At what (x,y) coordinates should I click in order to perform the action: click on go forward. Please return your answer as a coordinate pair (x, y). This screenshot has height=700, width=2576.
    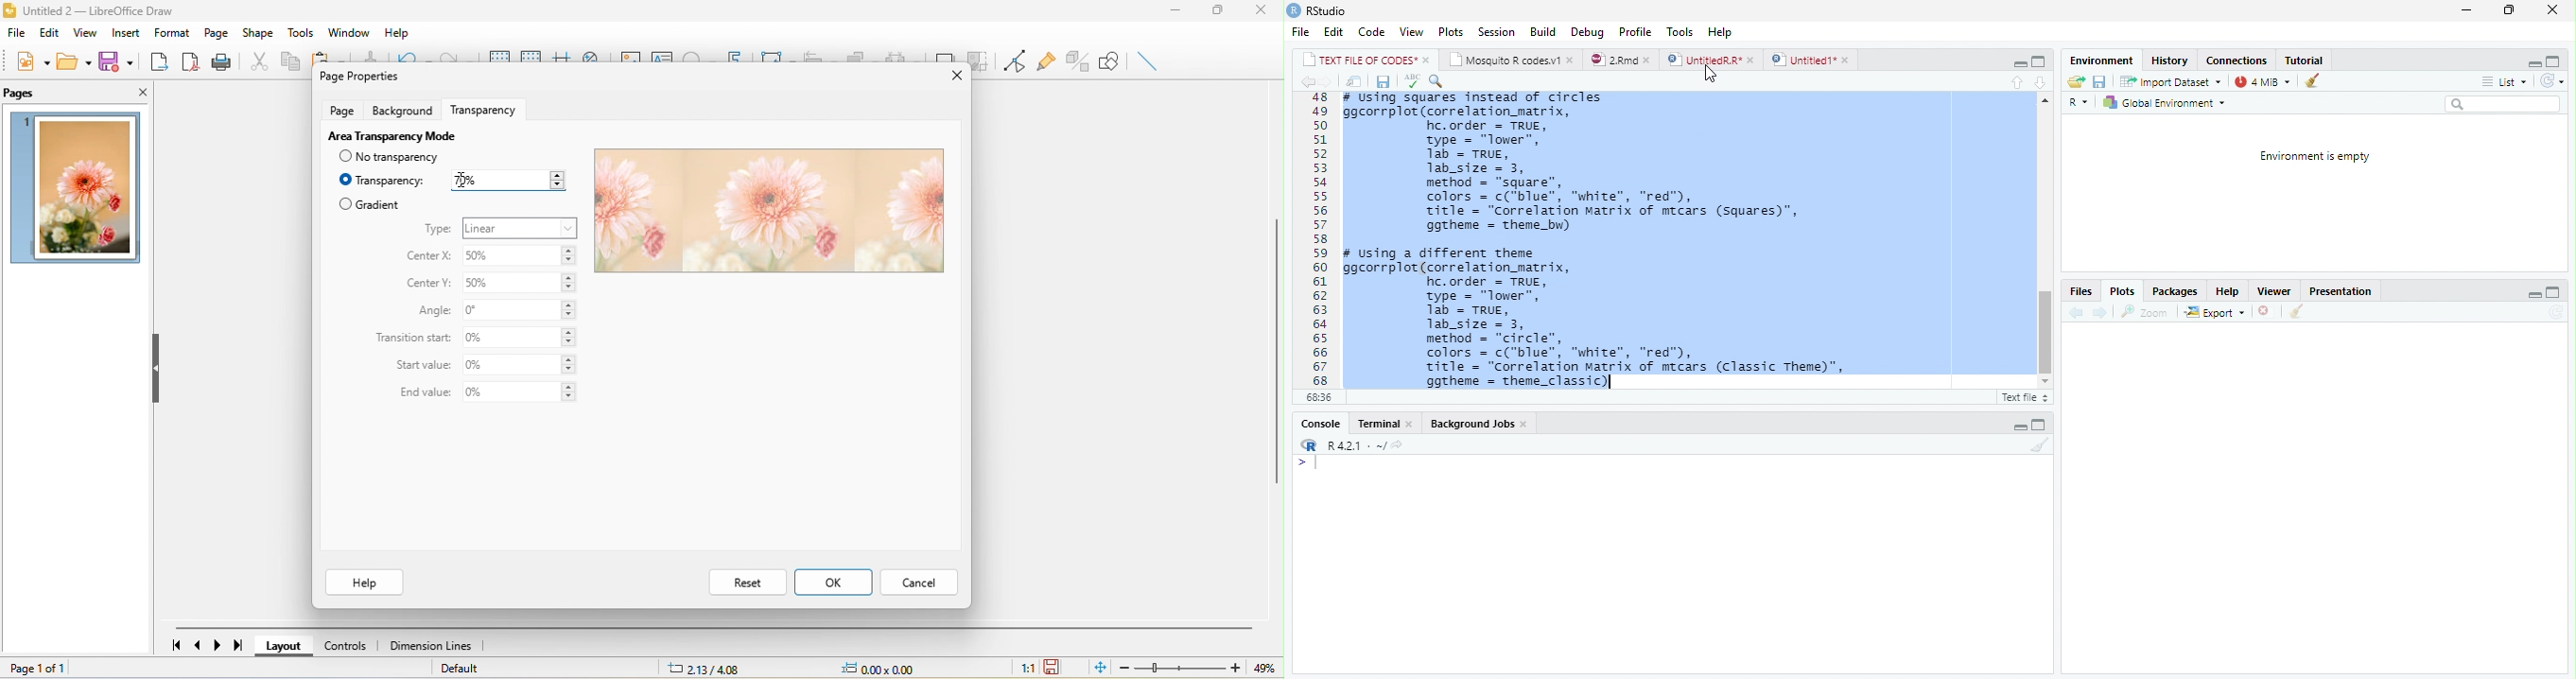
    Looking at the image, I should click on (2100, 314).